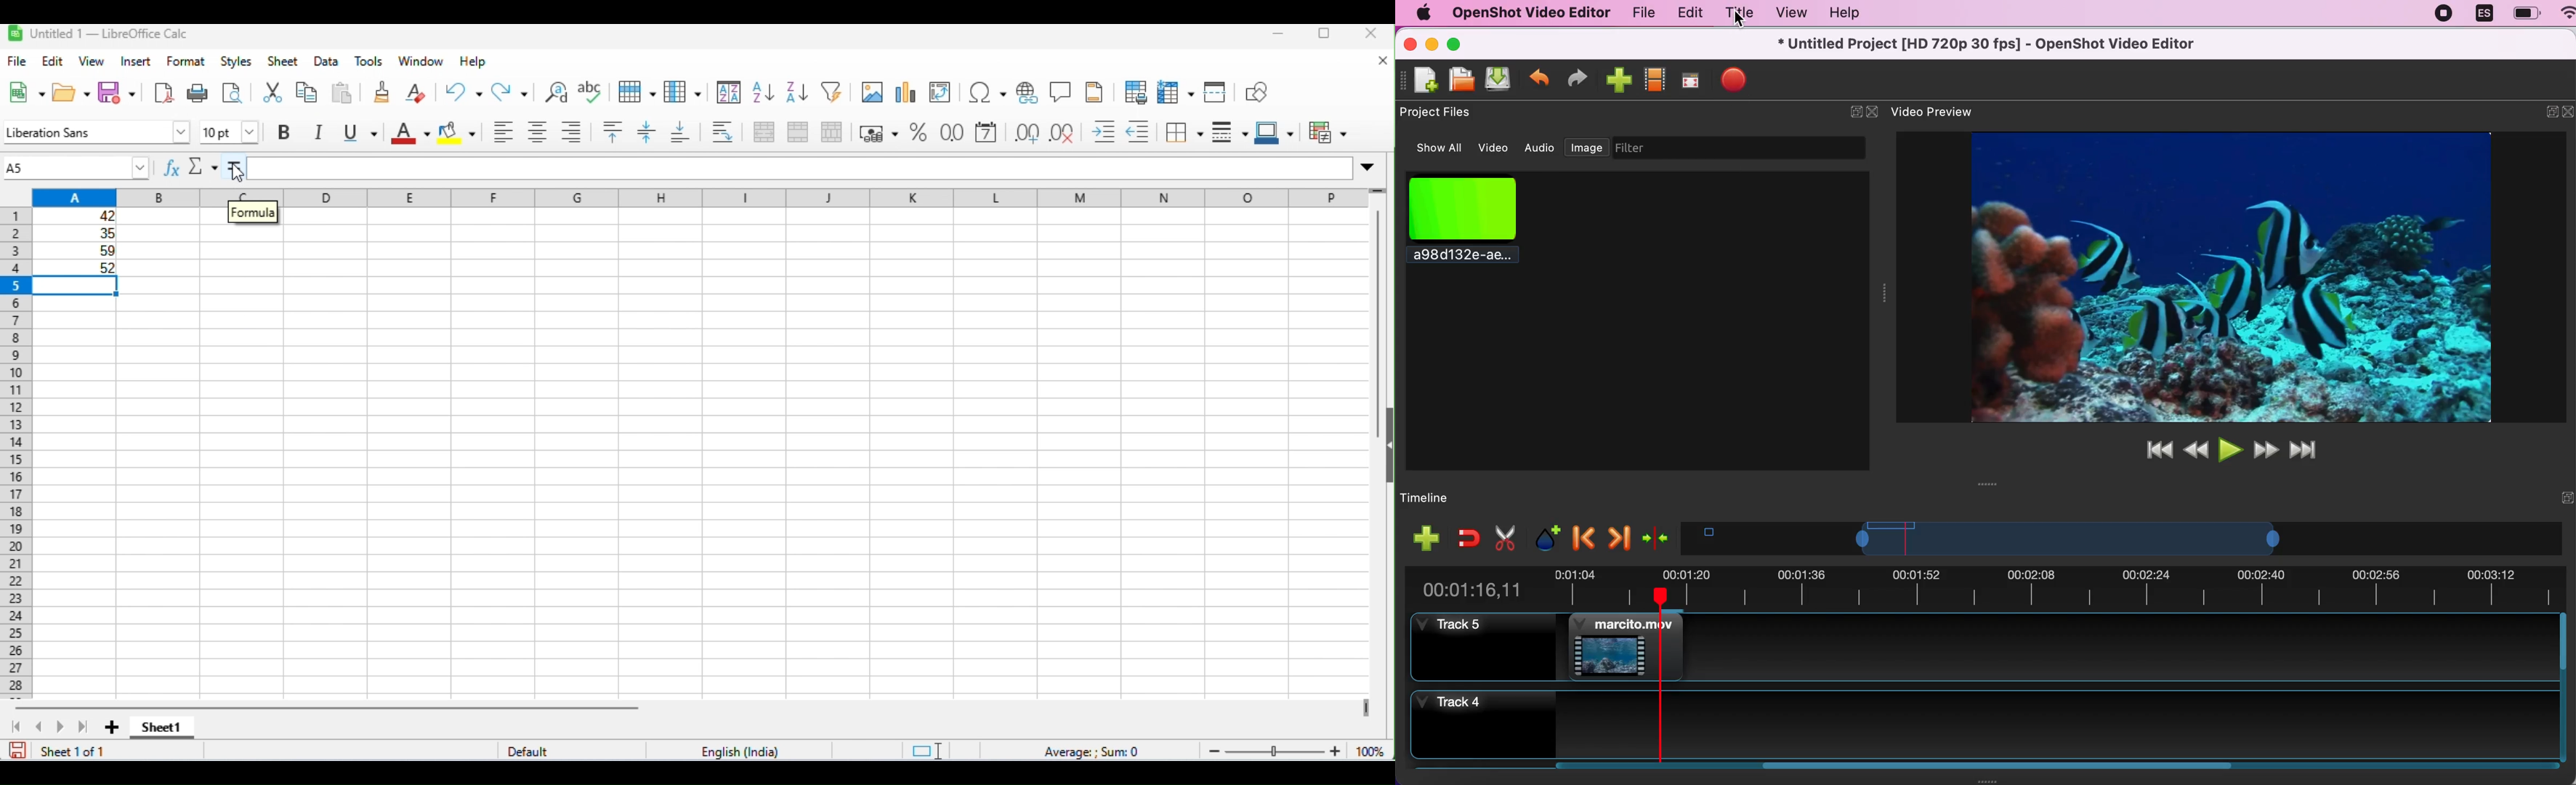 The image size is (2576, 812). Describe the element at coordinates (986, 132) in the screenshot. I see `format as date` at that location.